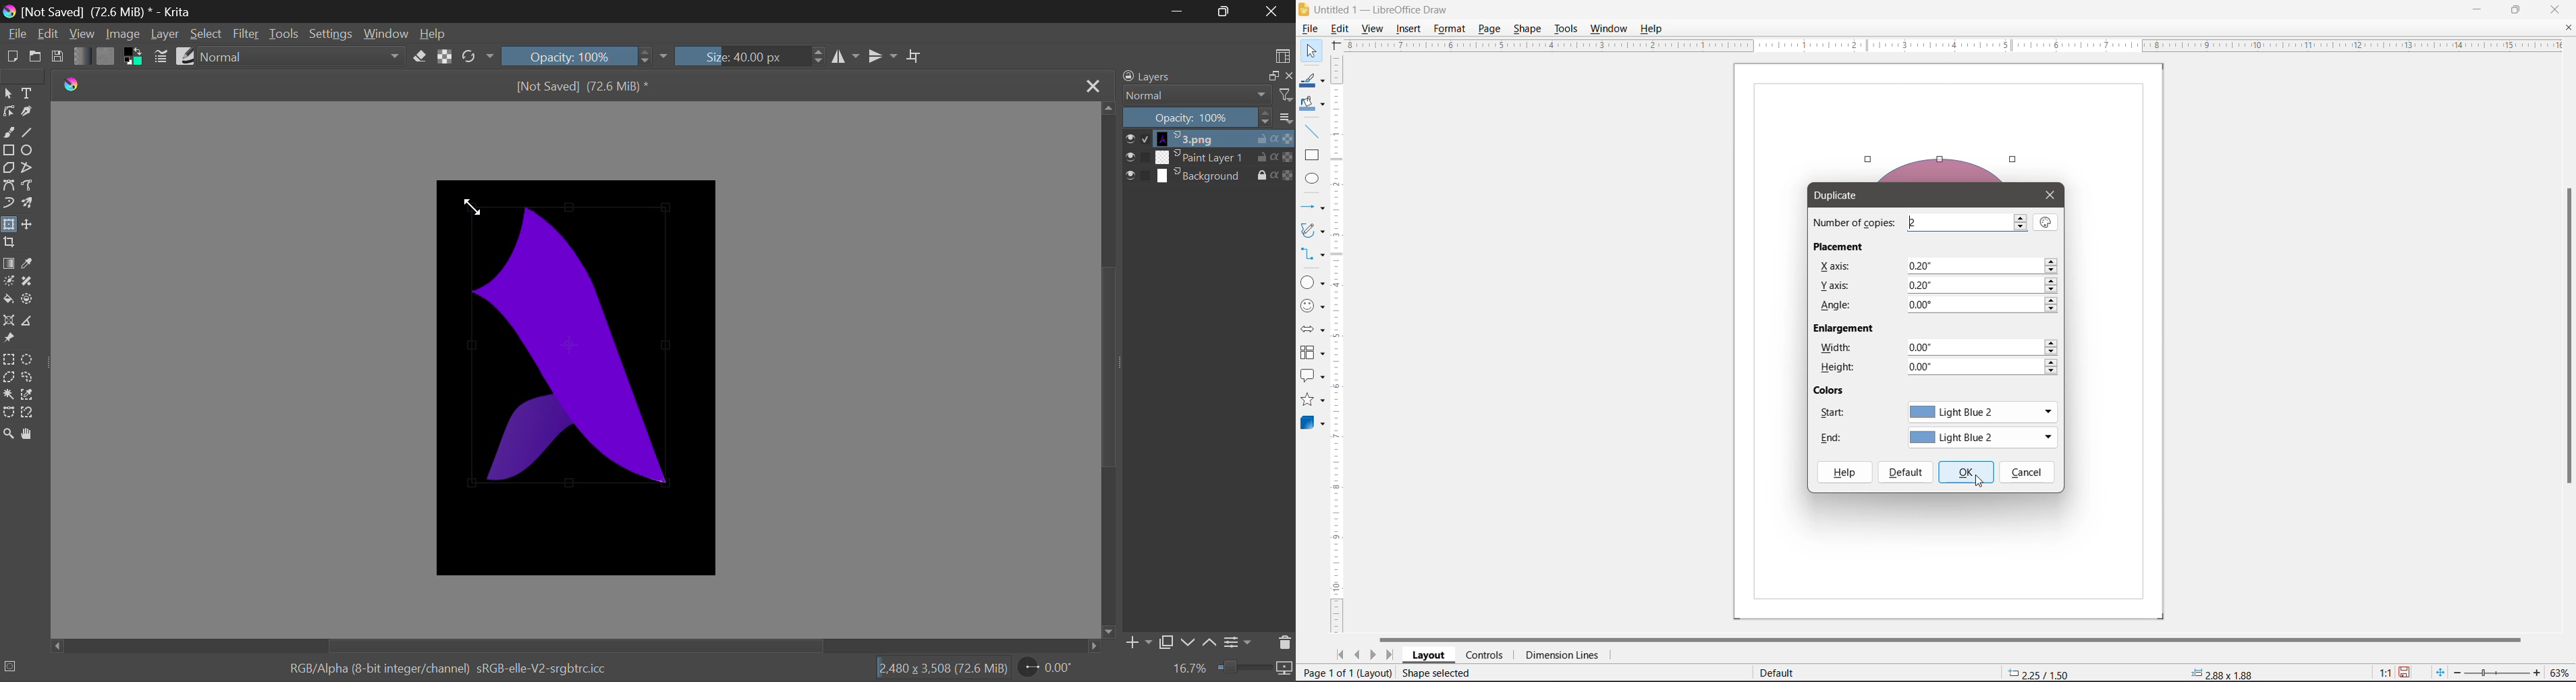 Image resolution: width=2576 pixels, height=700 pixels. What do you see at coordinates (664, 56) in the screenshot?
I see `dropdown` at bounding box center [664, 56].